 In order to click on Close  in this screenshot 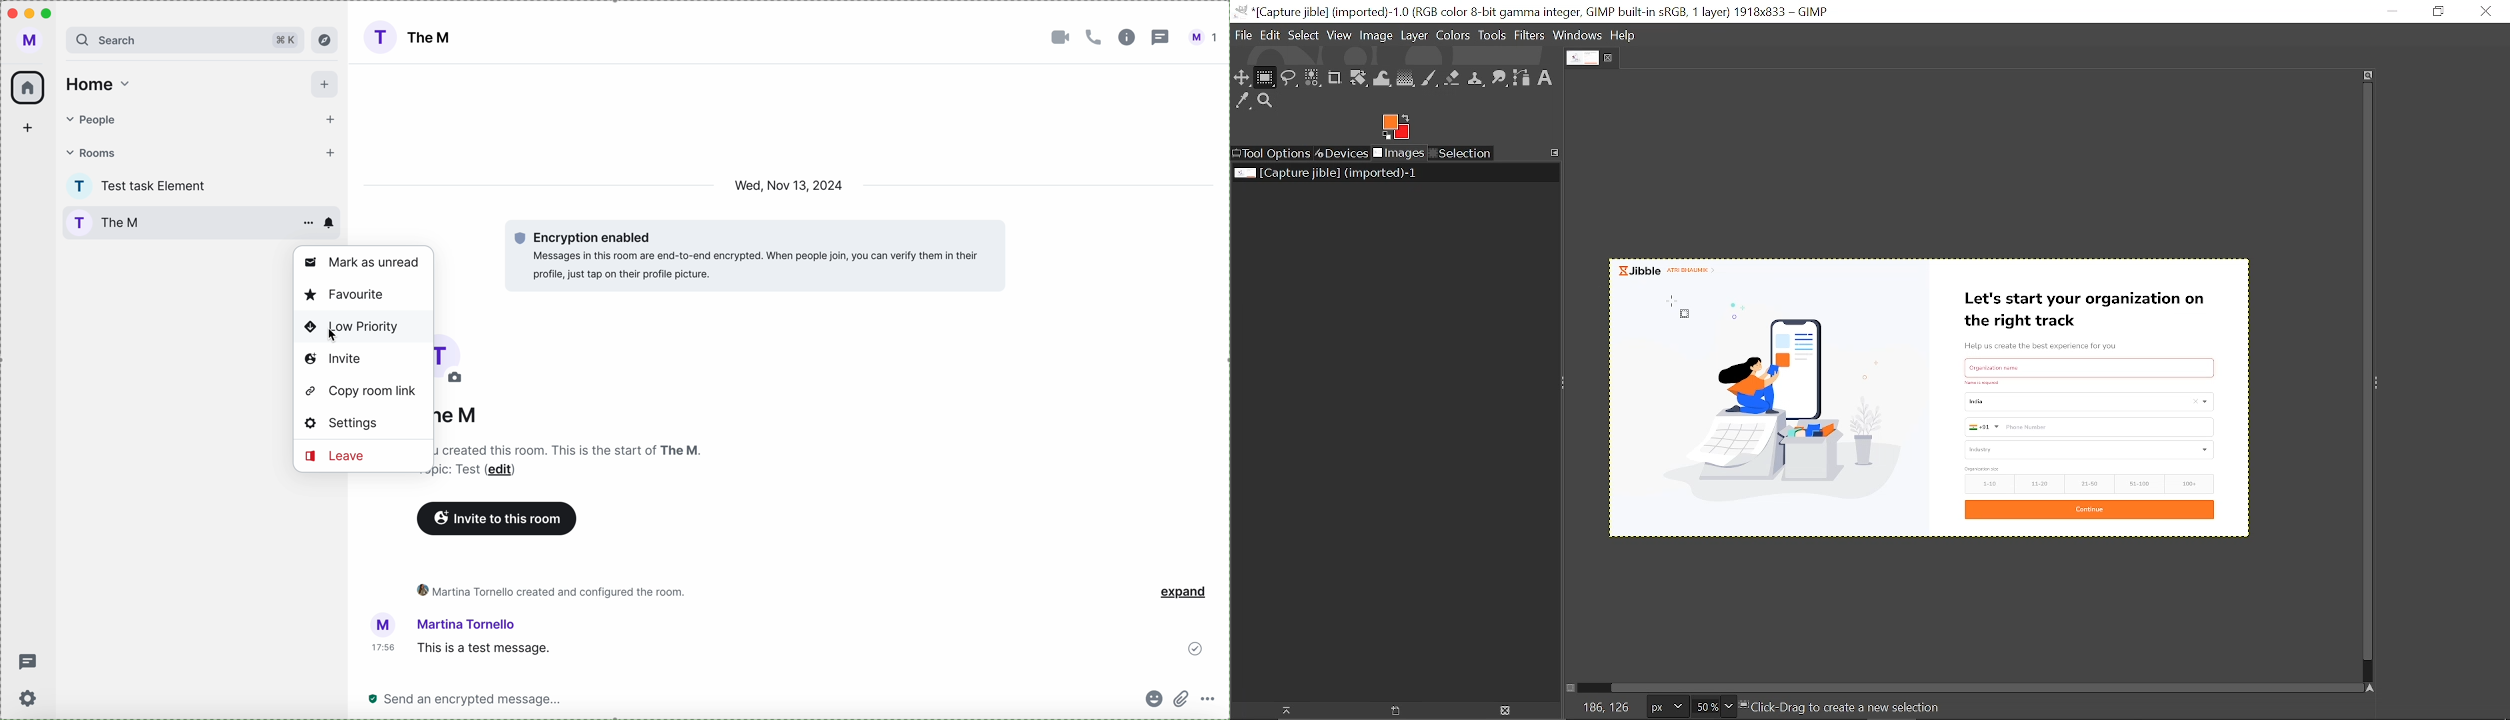, I will do `click(2487, 11)`.